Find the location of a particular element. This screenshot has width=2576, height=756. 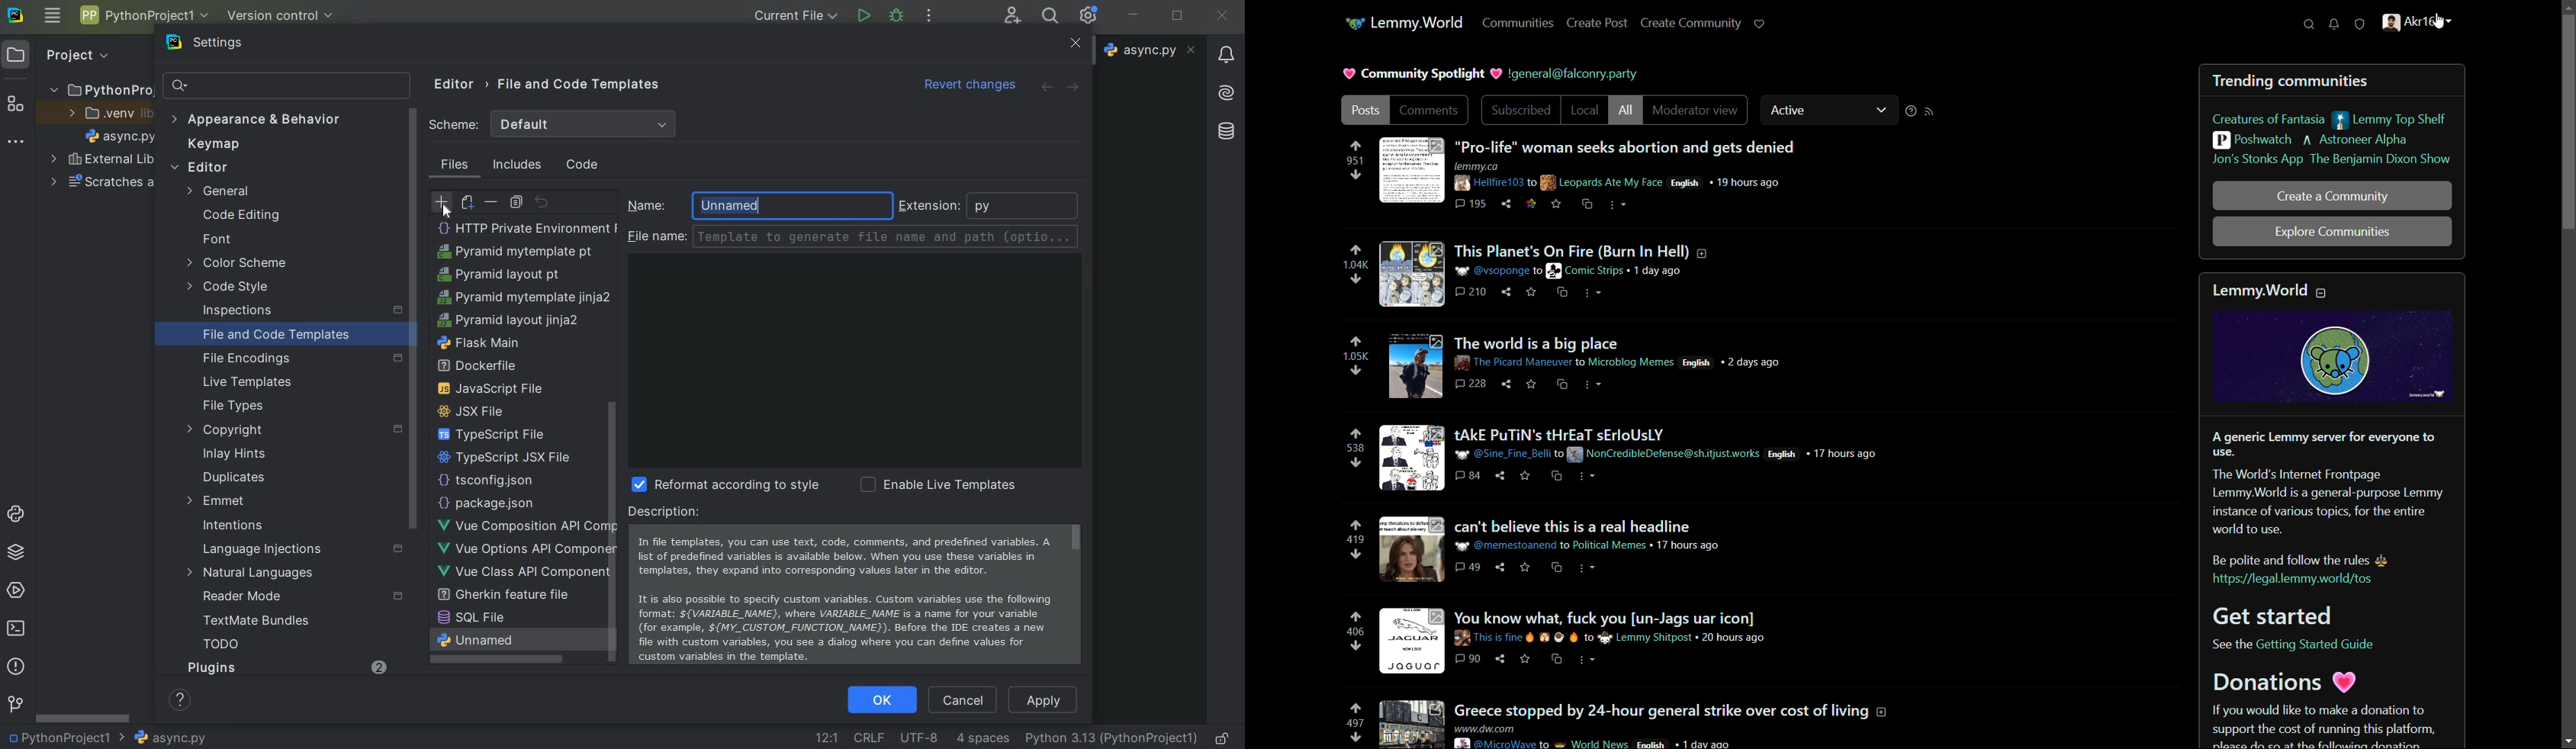

create a community is located at coordinates (2334, 196).